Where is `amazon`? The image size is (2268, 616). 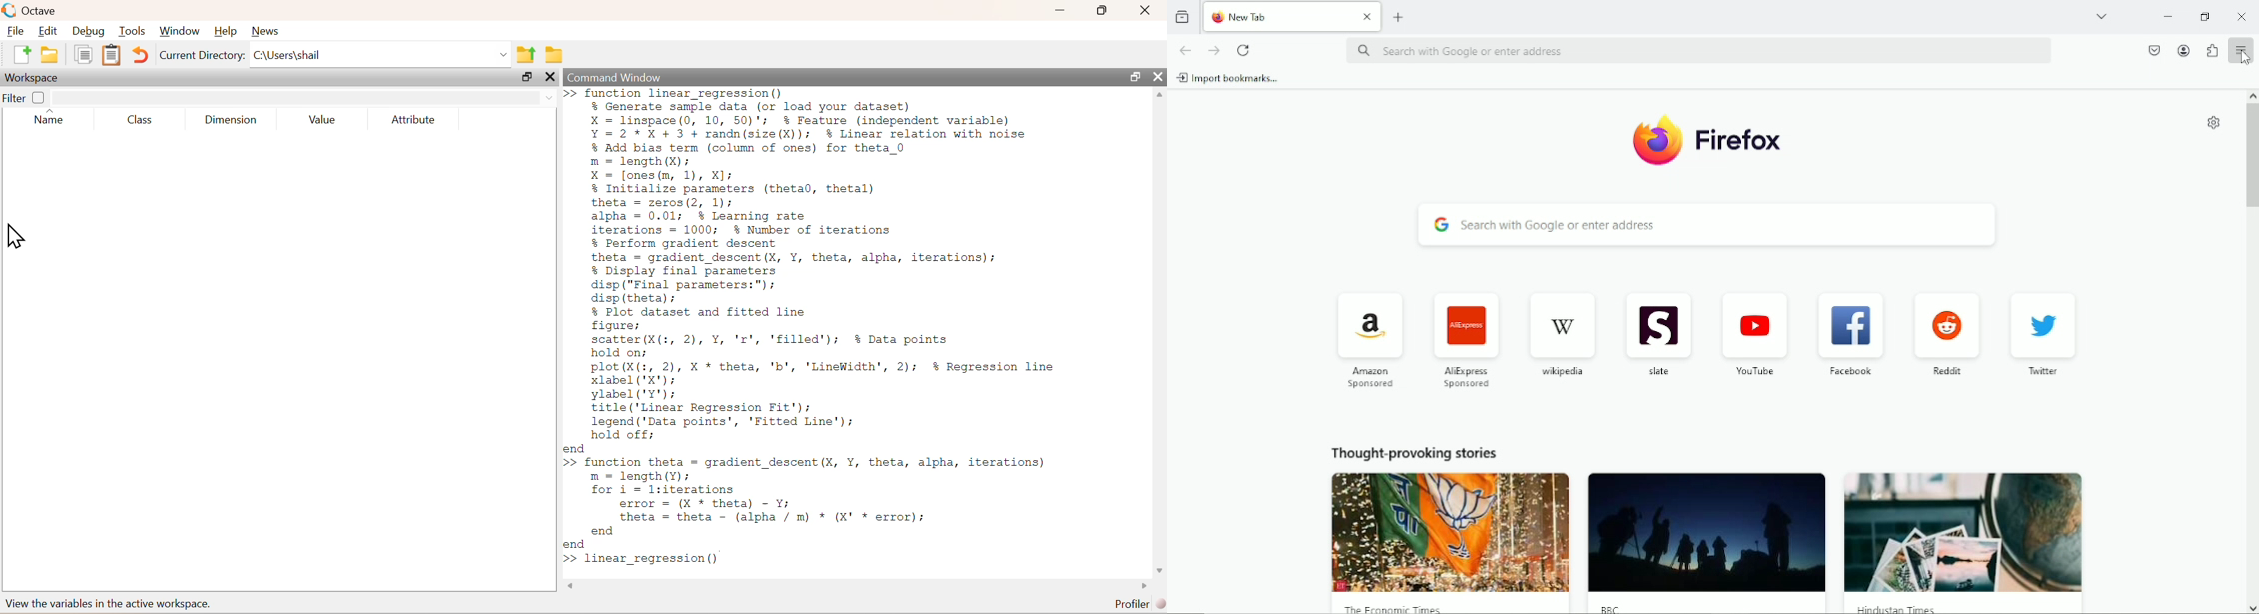
amazon is located at coordinates (1371, 378).